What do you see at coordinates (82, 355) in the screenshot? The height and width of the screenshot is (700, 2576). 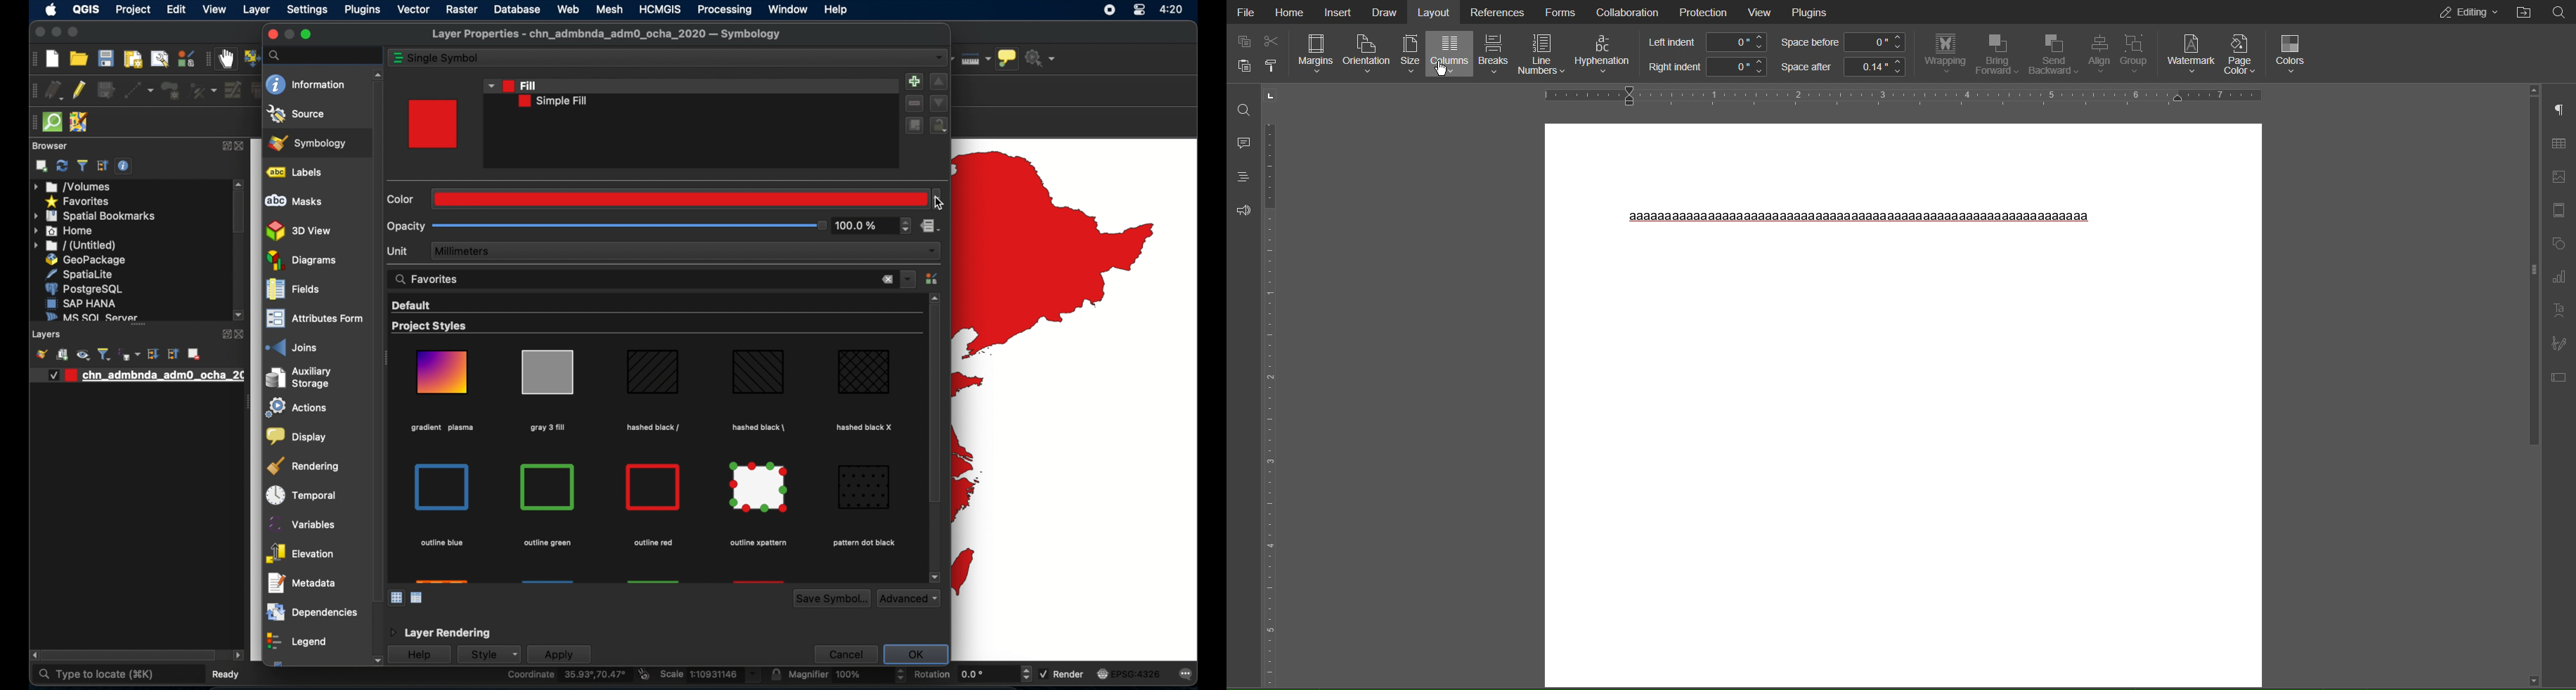 I see `manage map theme` at bounding box center [82, 355].